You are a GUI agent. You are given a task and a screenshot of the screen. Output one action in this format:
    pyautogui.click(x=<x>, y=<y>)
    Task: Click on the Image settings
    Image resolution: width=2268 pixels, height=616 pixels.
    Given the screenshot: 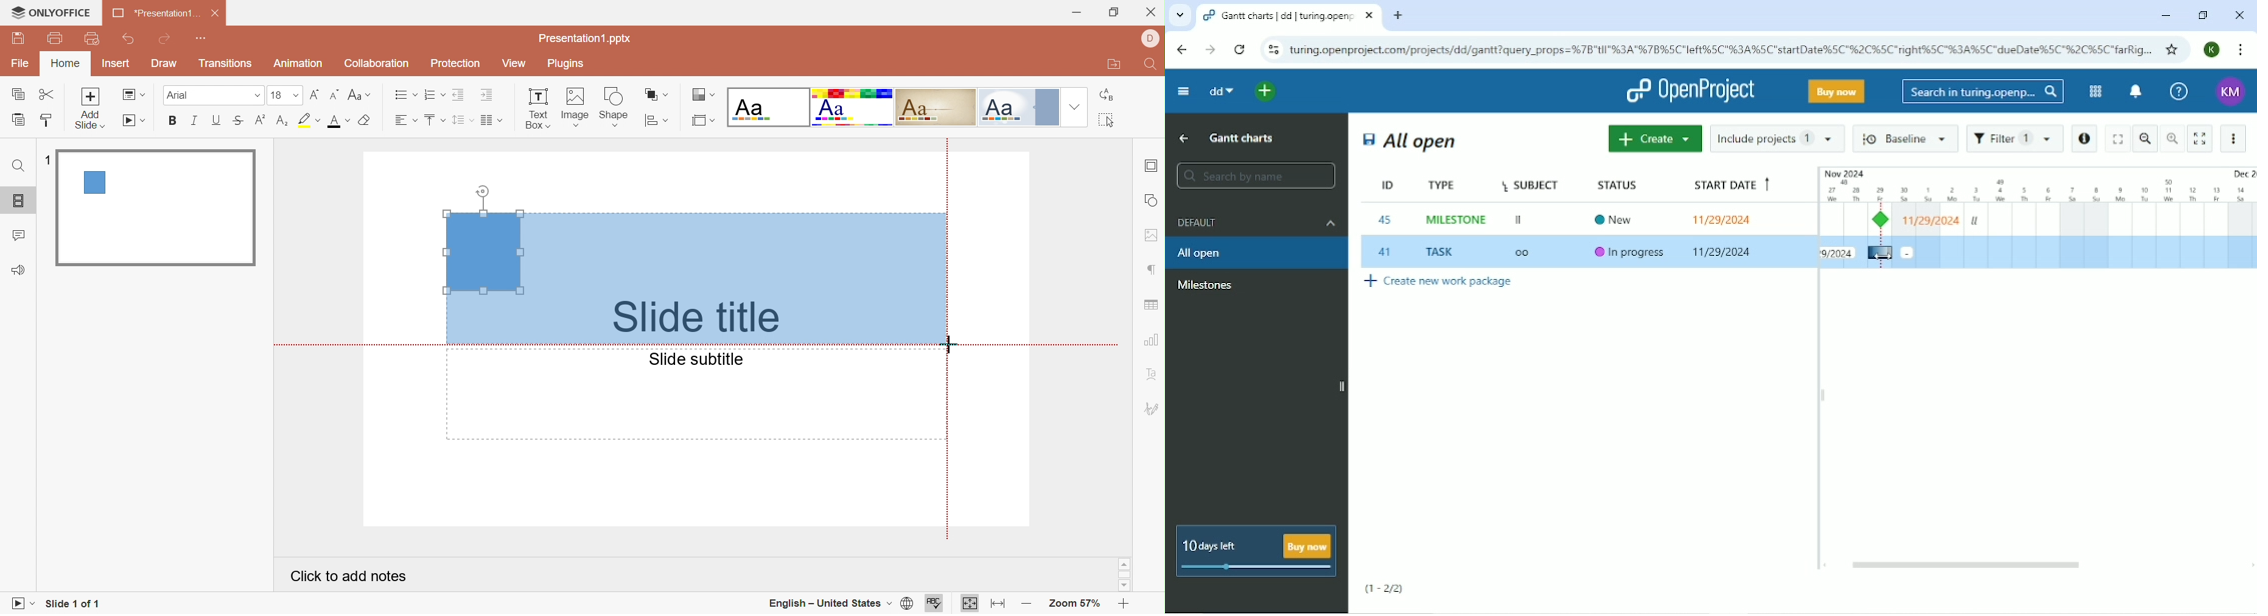 What is the action you would take?
    pyautogui.click(x=1151, y=236)
    